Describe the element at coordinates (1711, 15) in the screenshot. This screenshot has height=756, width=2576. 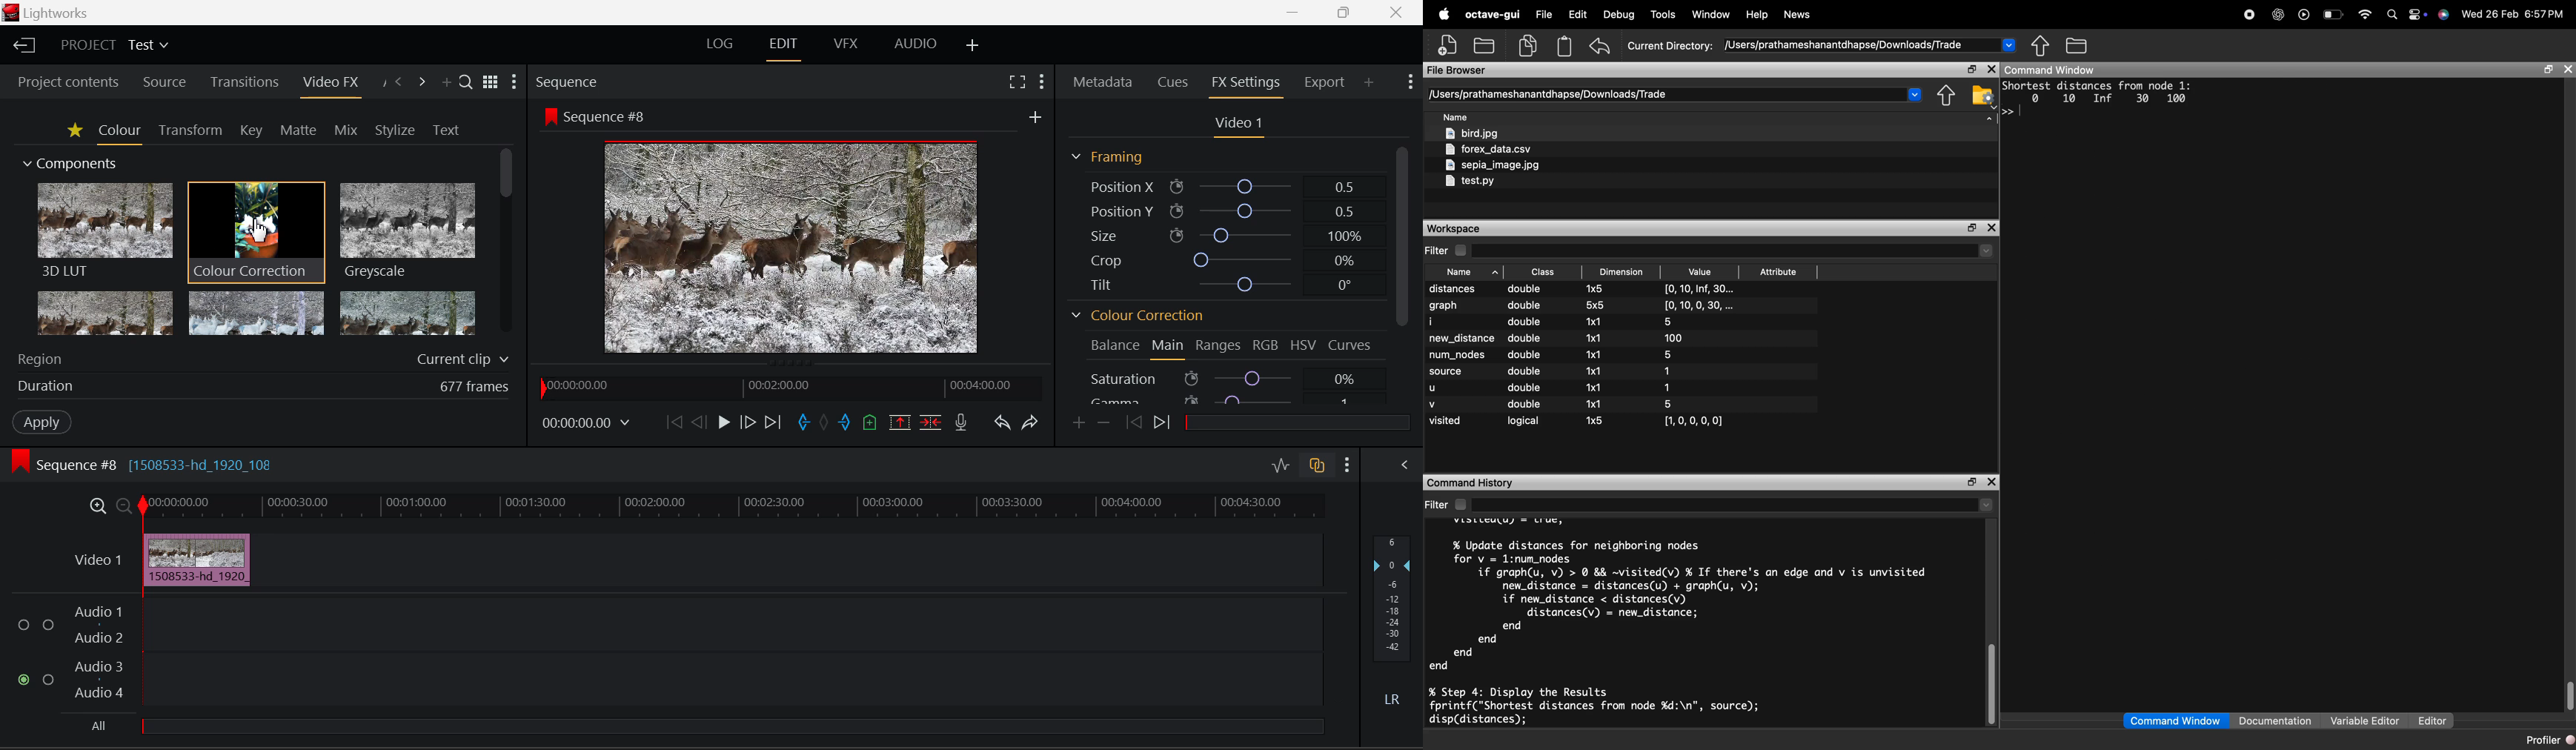
I see `window` at that location.